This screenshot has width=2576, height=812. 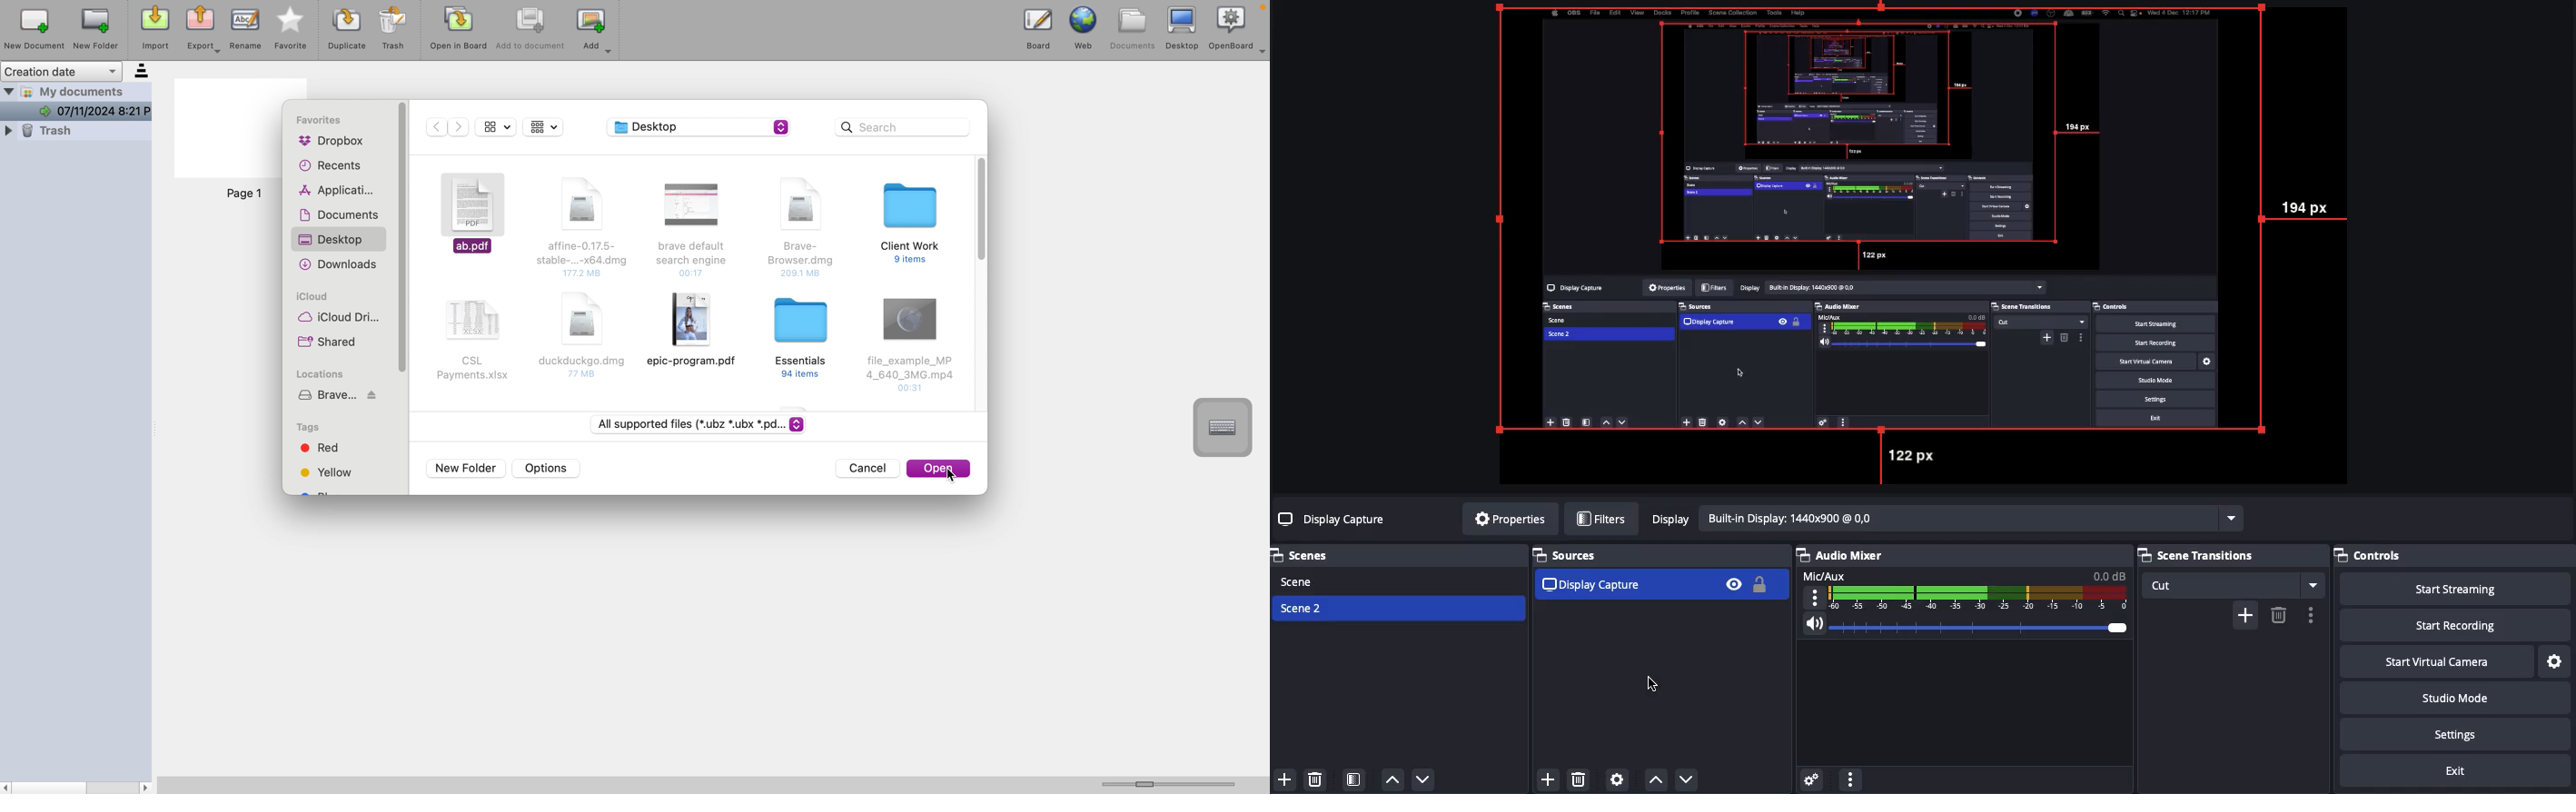 I want to click on creation date, so click(x=78, y=71).